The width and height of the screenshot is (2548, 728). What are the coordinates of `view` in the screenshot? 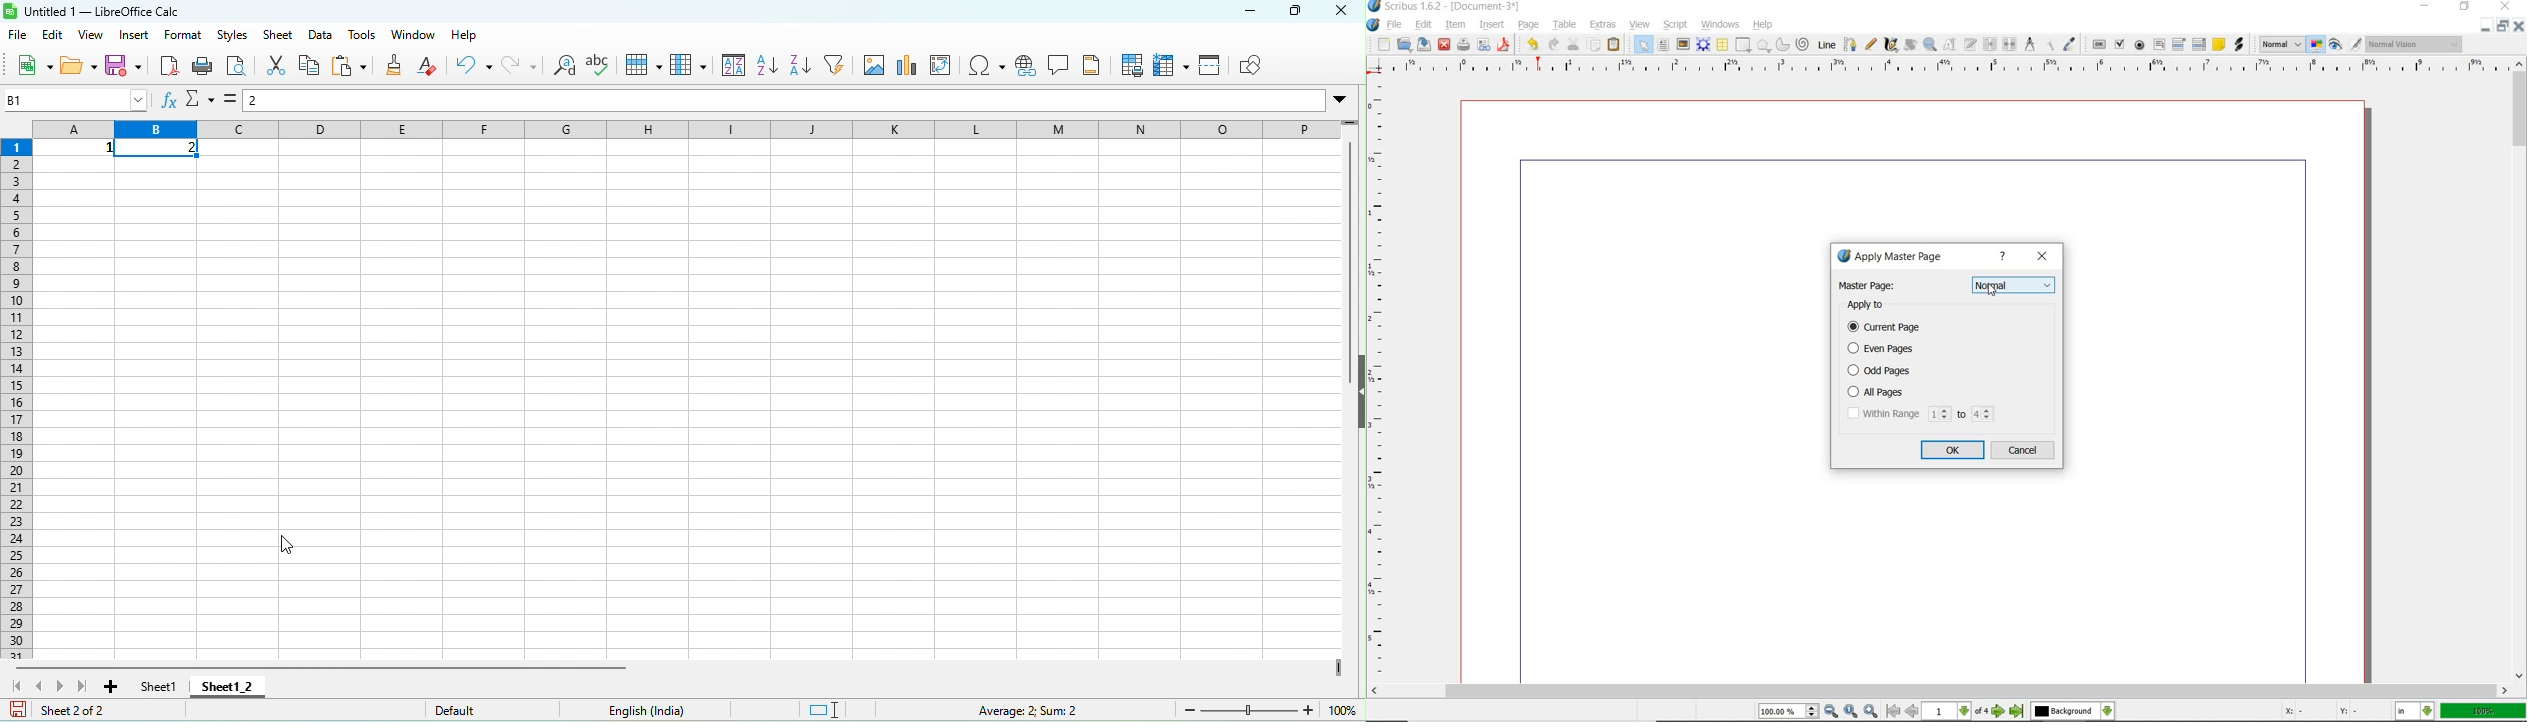 It's located at (94, 36).